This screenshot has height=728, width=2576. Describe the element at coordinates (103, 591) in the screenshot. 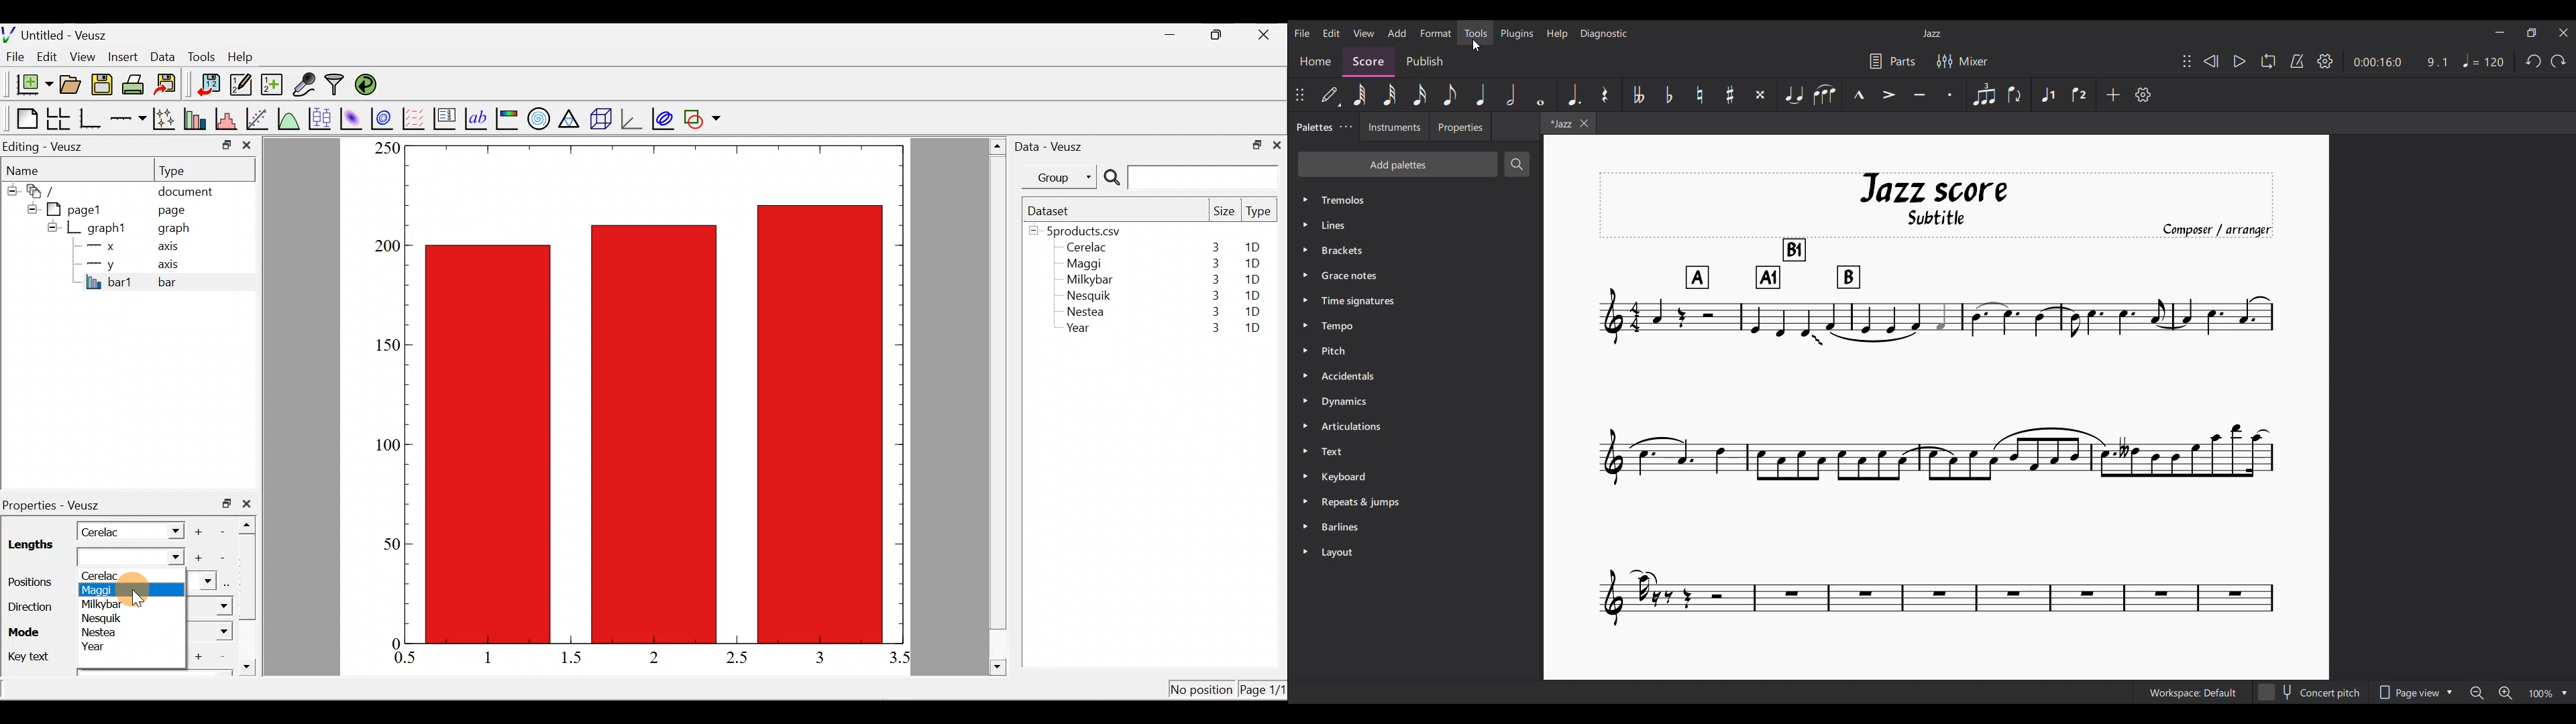

I see `Maggi` at that location.